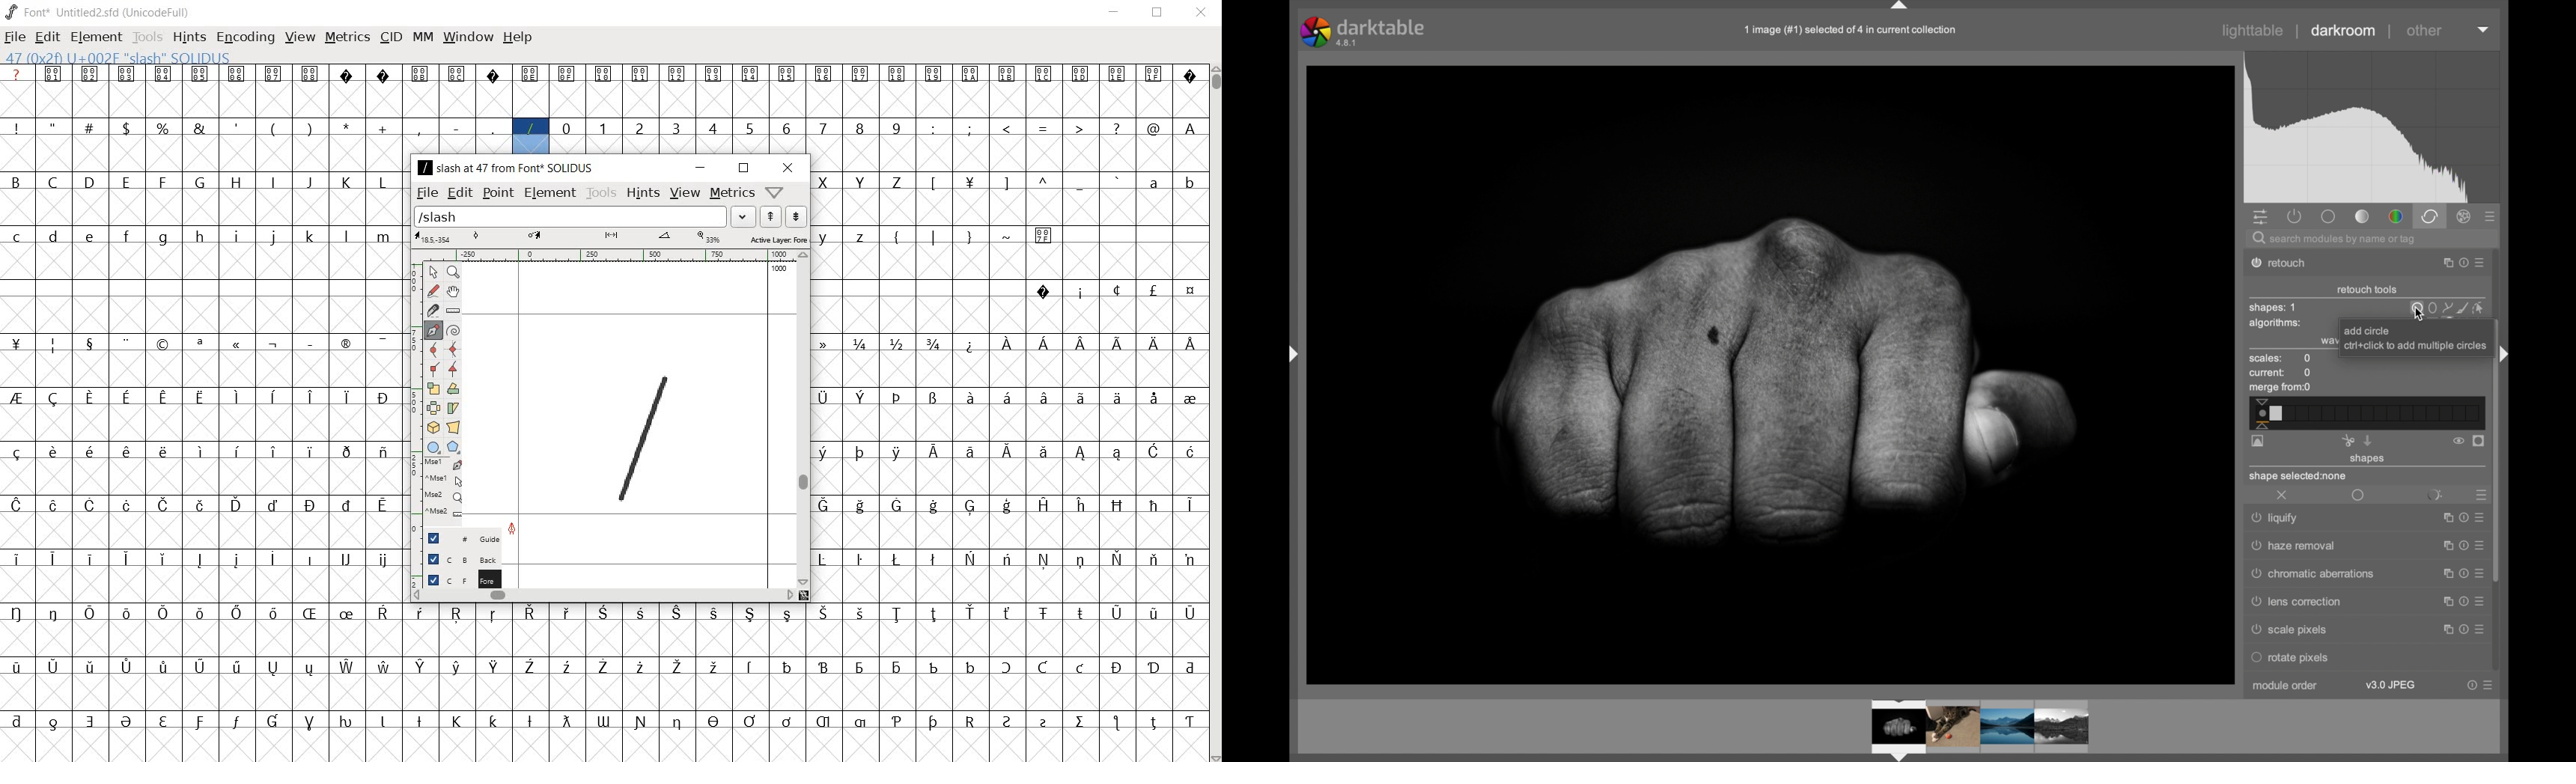 This screenshot has width=2576, height=784. I want to click on FILE, so click(16, 37).